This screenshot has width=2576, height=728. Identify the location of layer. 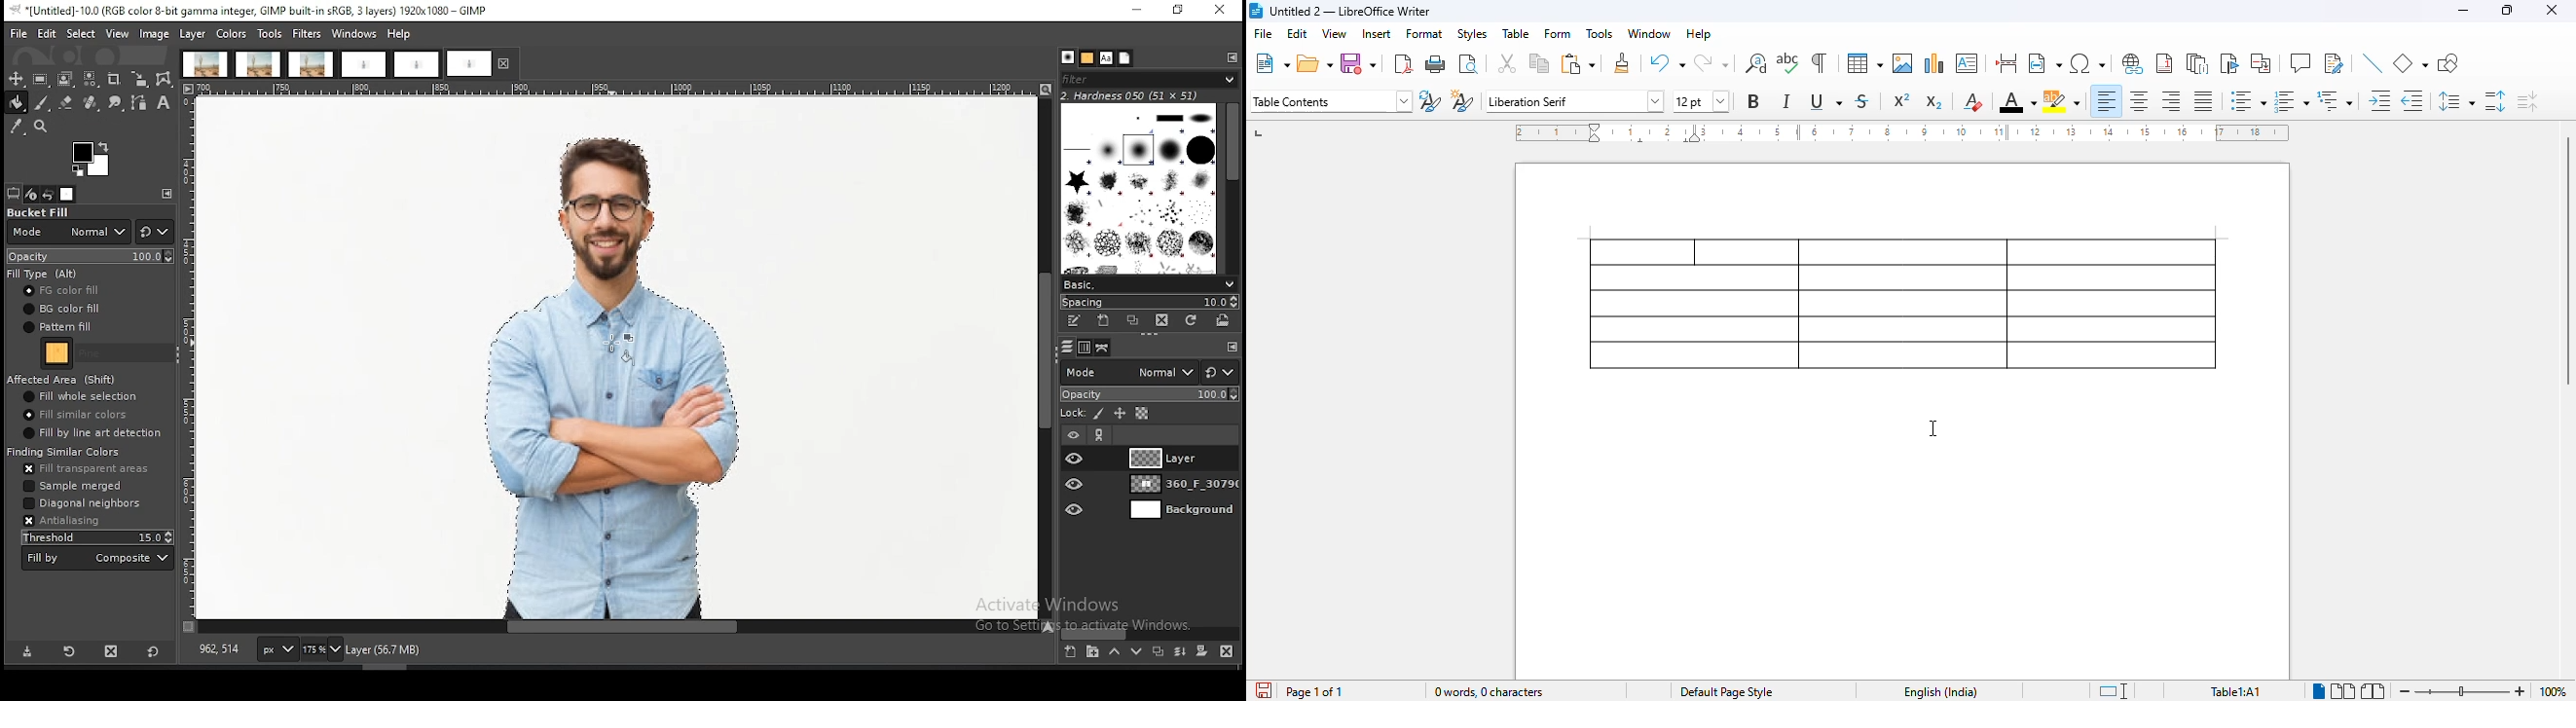
(1181, 511).